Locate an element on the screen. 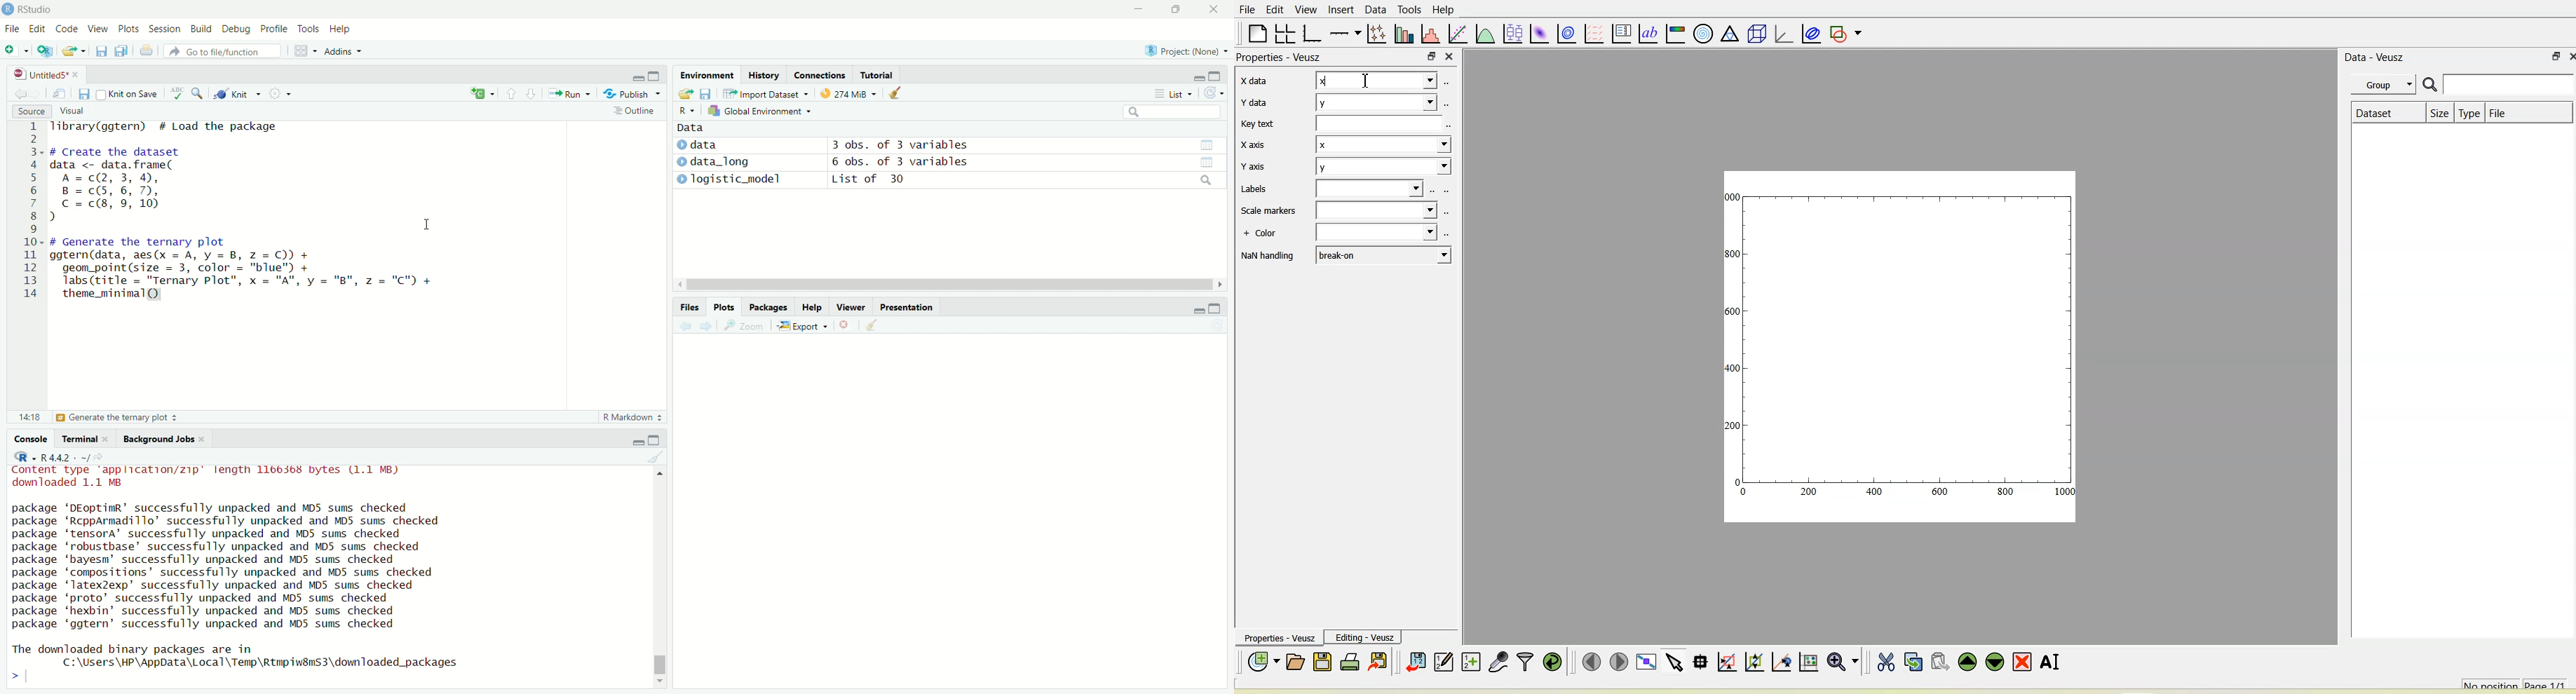  view is located at coordinates (1213, 162).